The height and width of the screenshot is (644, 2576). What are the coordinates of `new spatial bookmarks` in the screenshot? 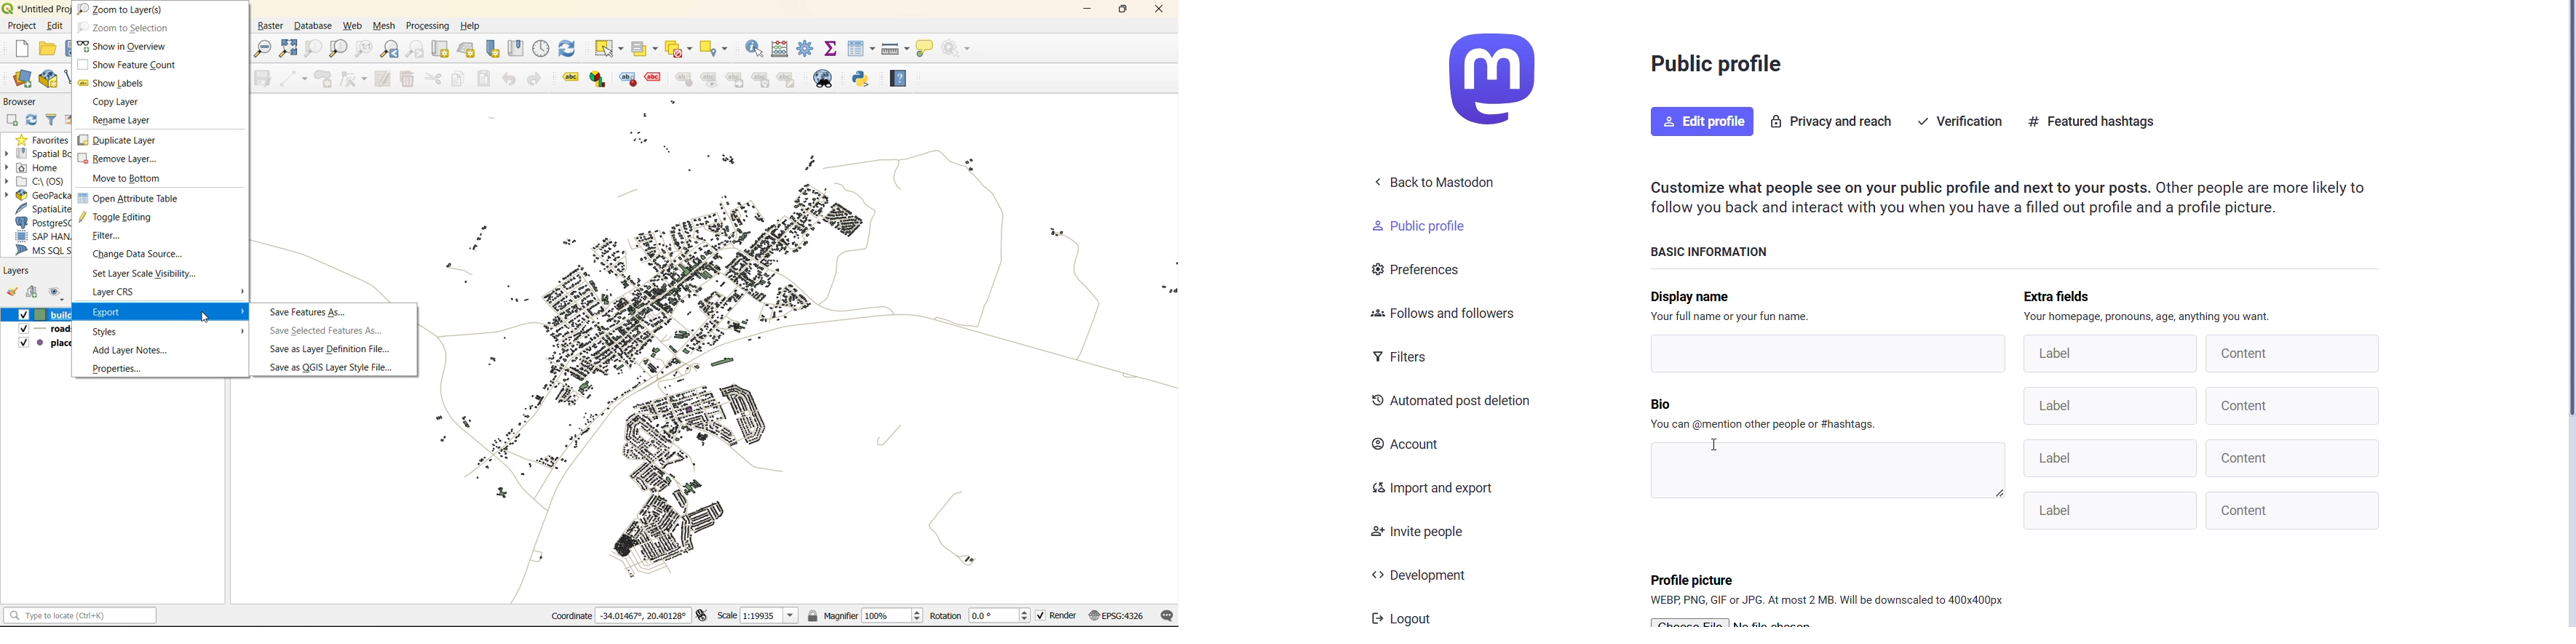 It's located at (491, 49).